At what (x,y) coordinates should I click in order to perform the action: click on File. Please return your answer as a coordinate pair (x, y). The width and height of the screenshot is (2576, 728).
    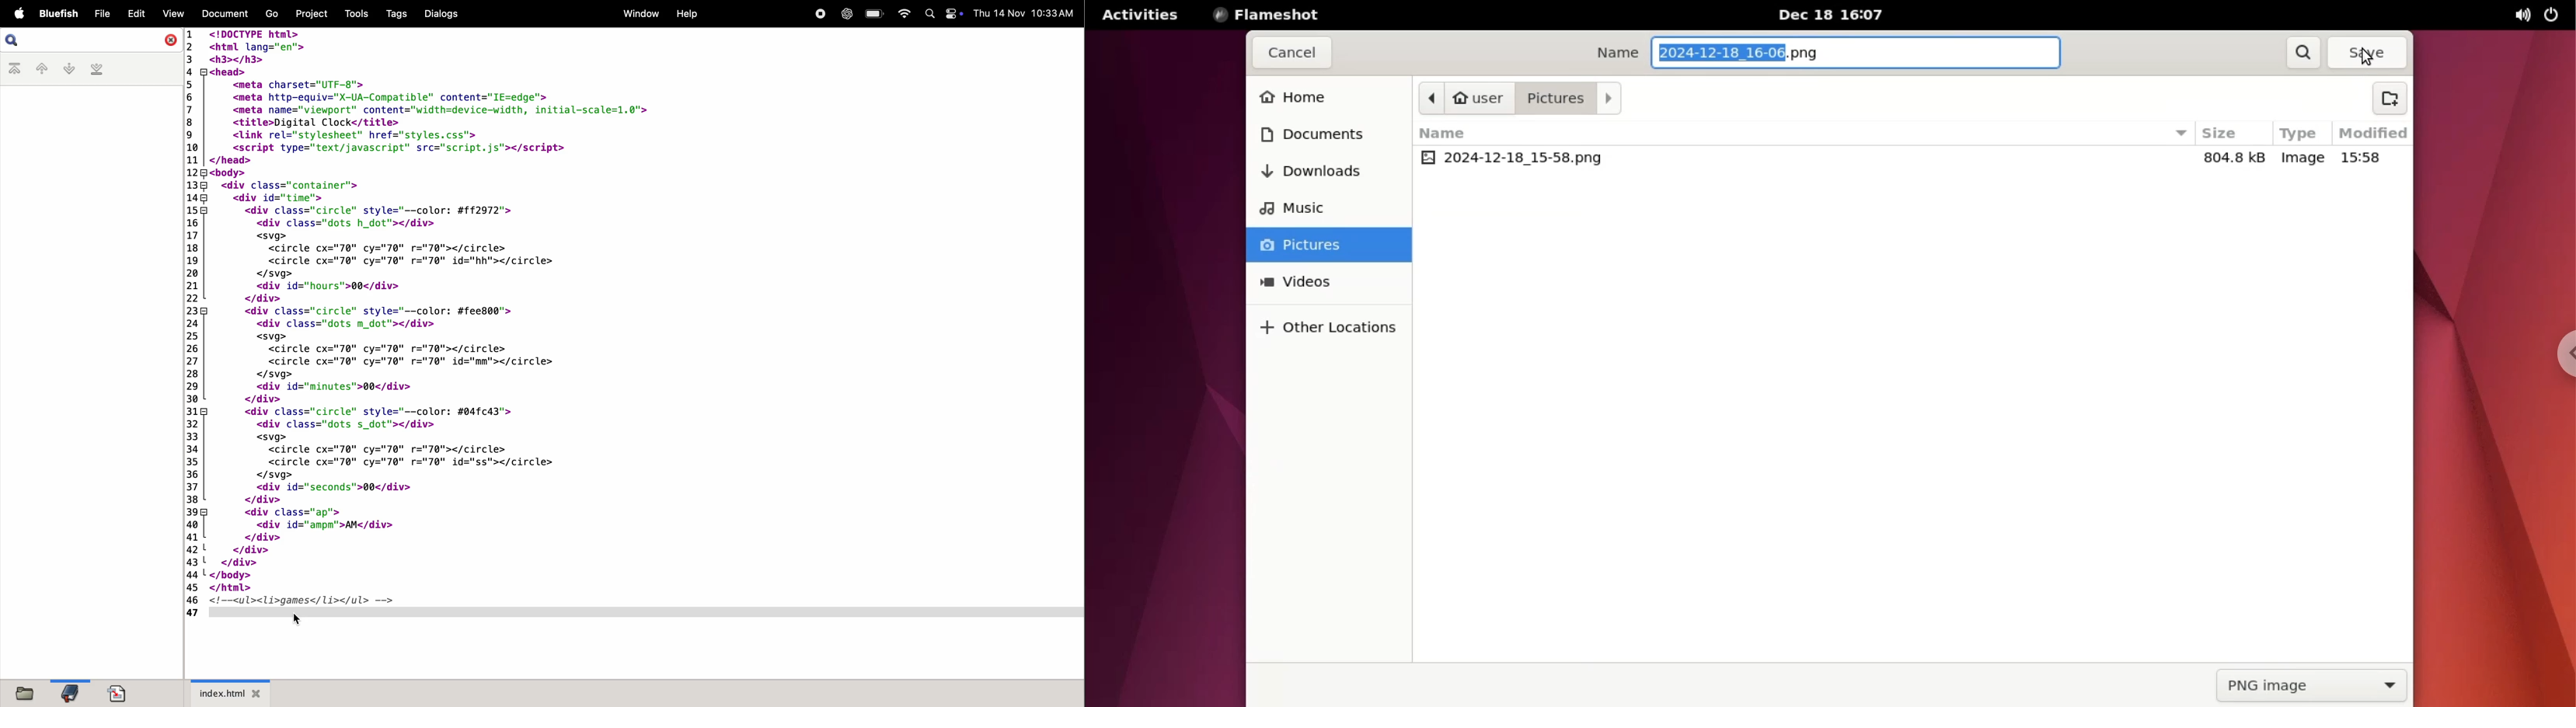
    Looking at the image, I should click on (102, 14).